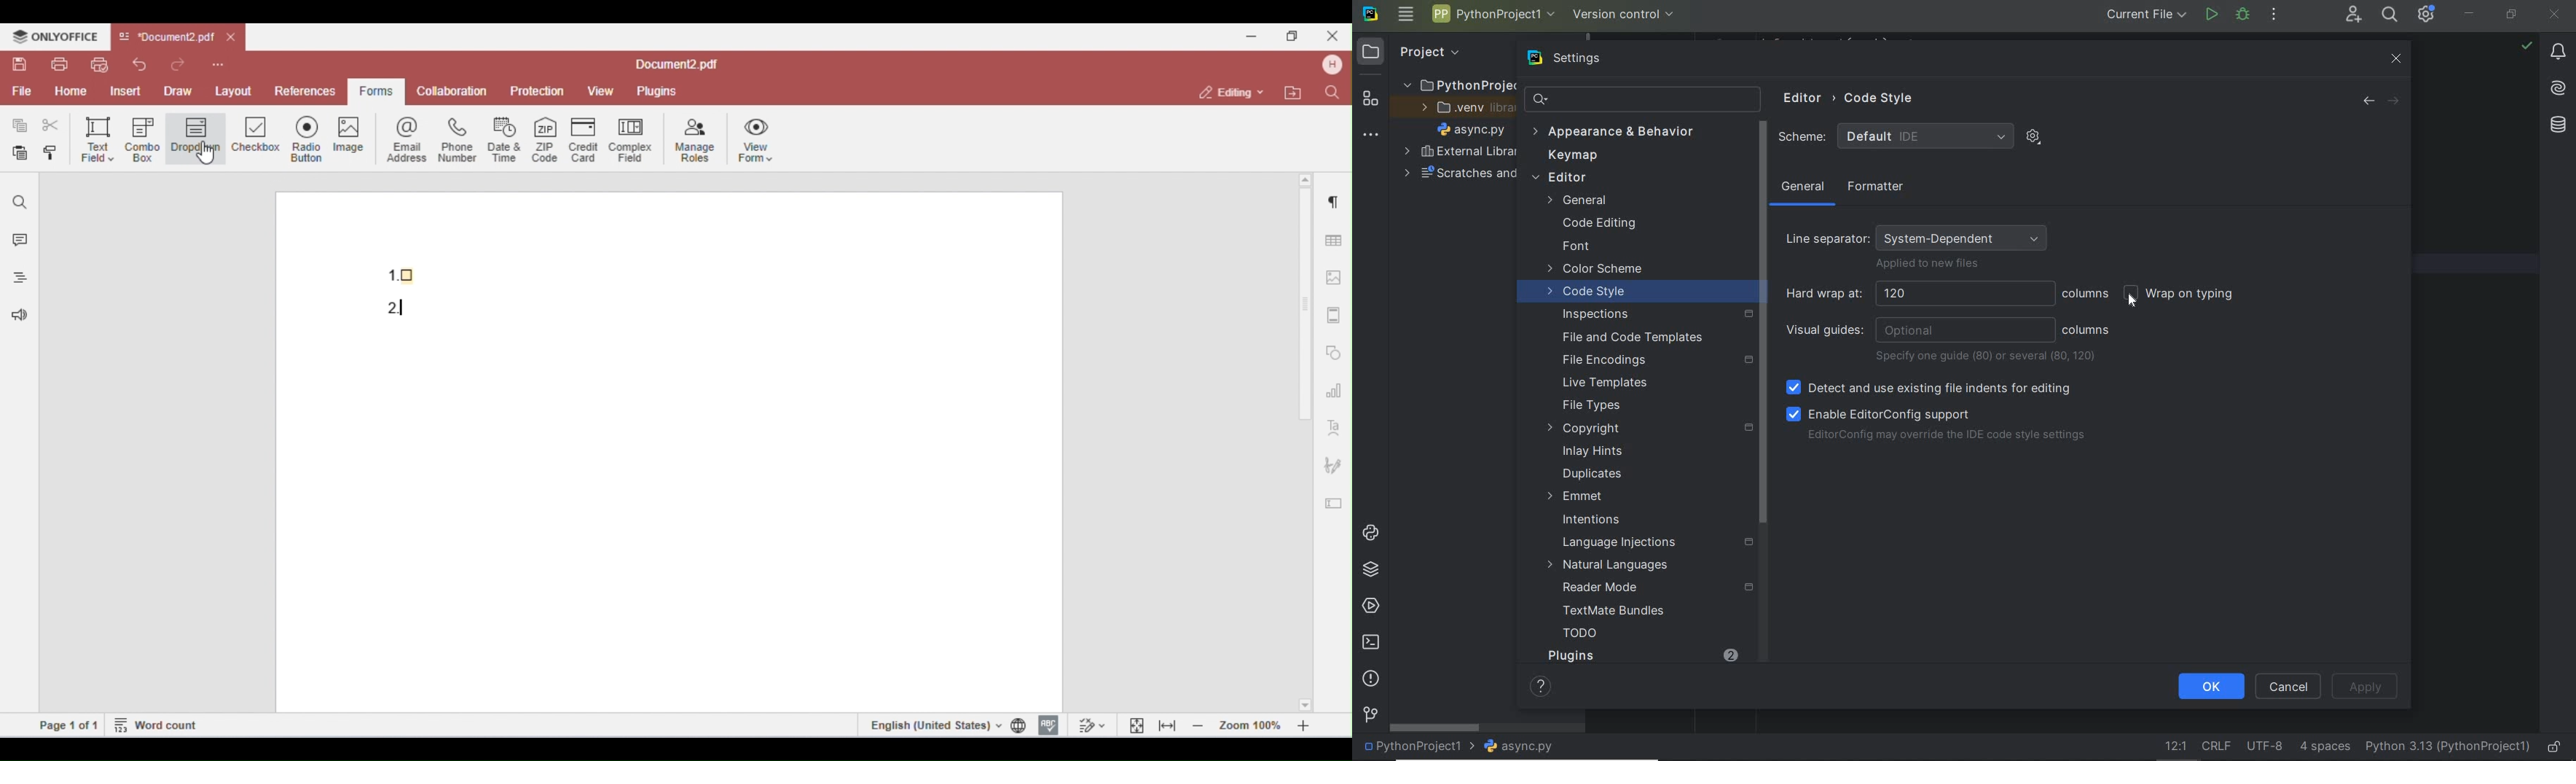 The width and height of the screenshot is (2576, 784). Describe the element at coordinates (1370, 571) in the screenshot. I see `python packages` at that location.